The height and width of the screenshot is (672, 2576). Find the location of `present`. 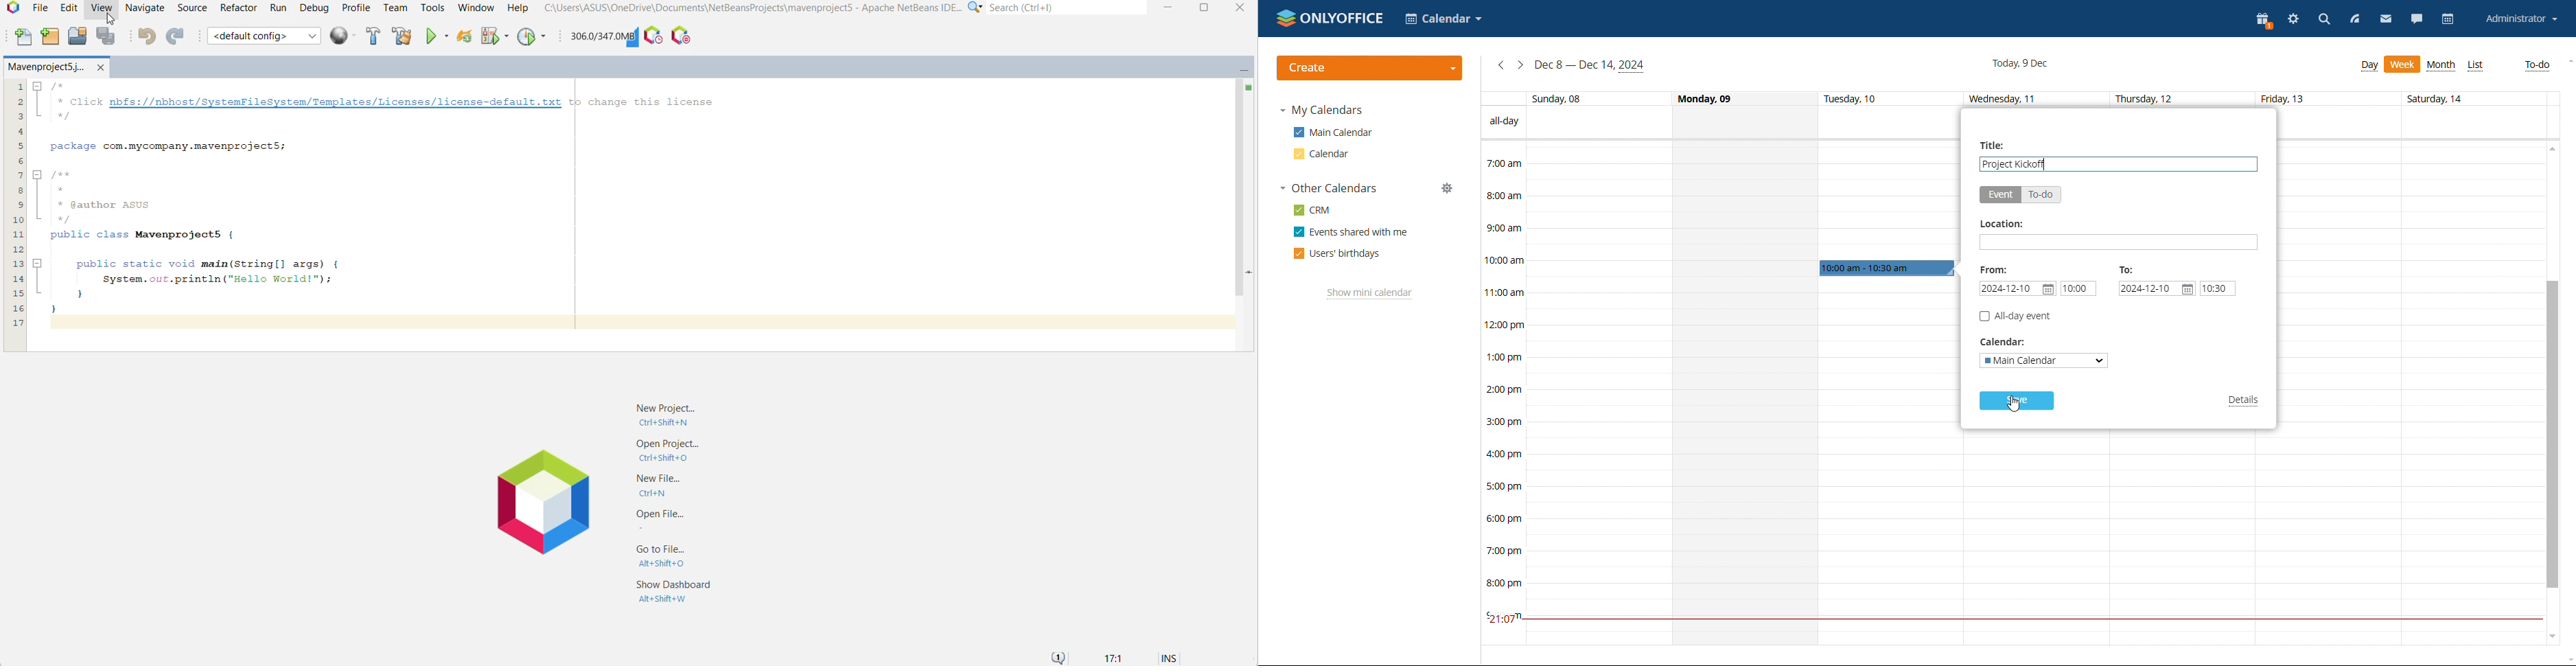

present is located at coordinates (2265, 21).